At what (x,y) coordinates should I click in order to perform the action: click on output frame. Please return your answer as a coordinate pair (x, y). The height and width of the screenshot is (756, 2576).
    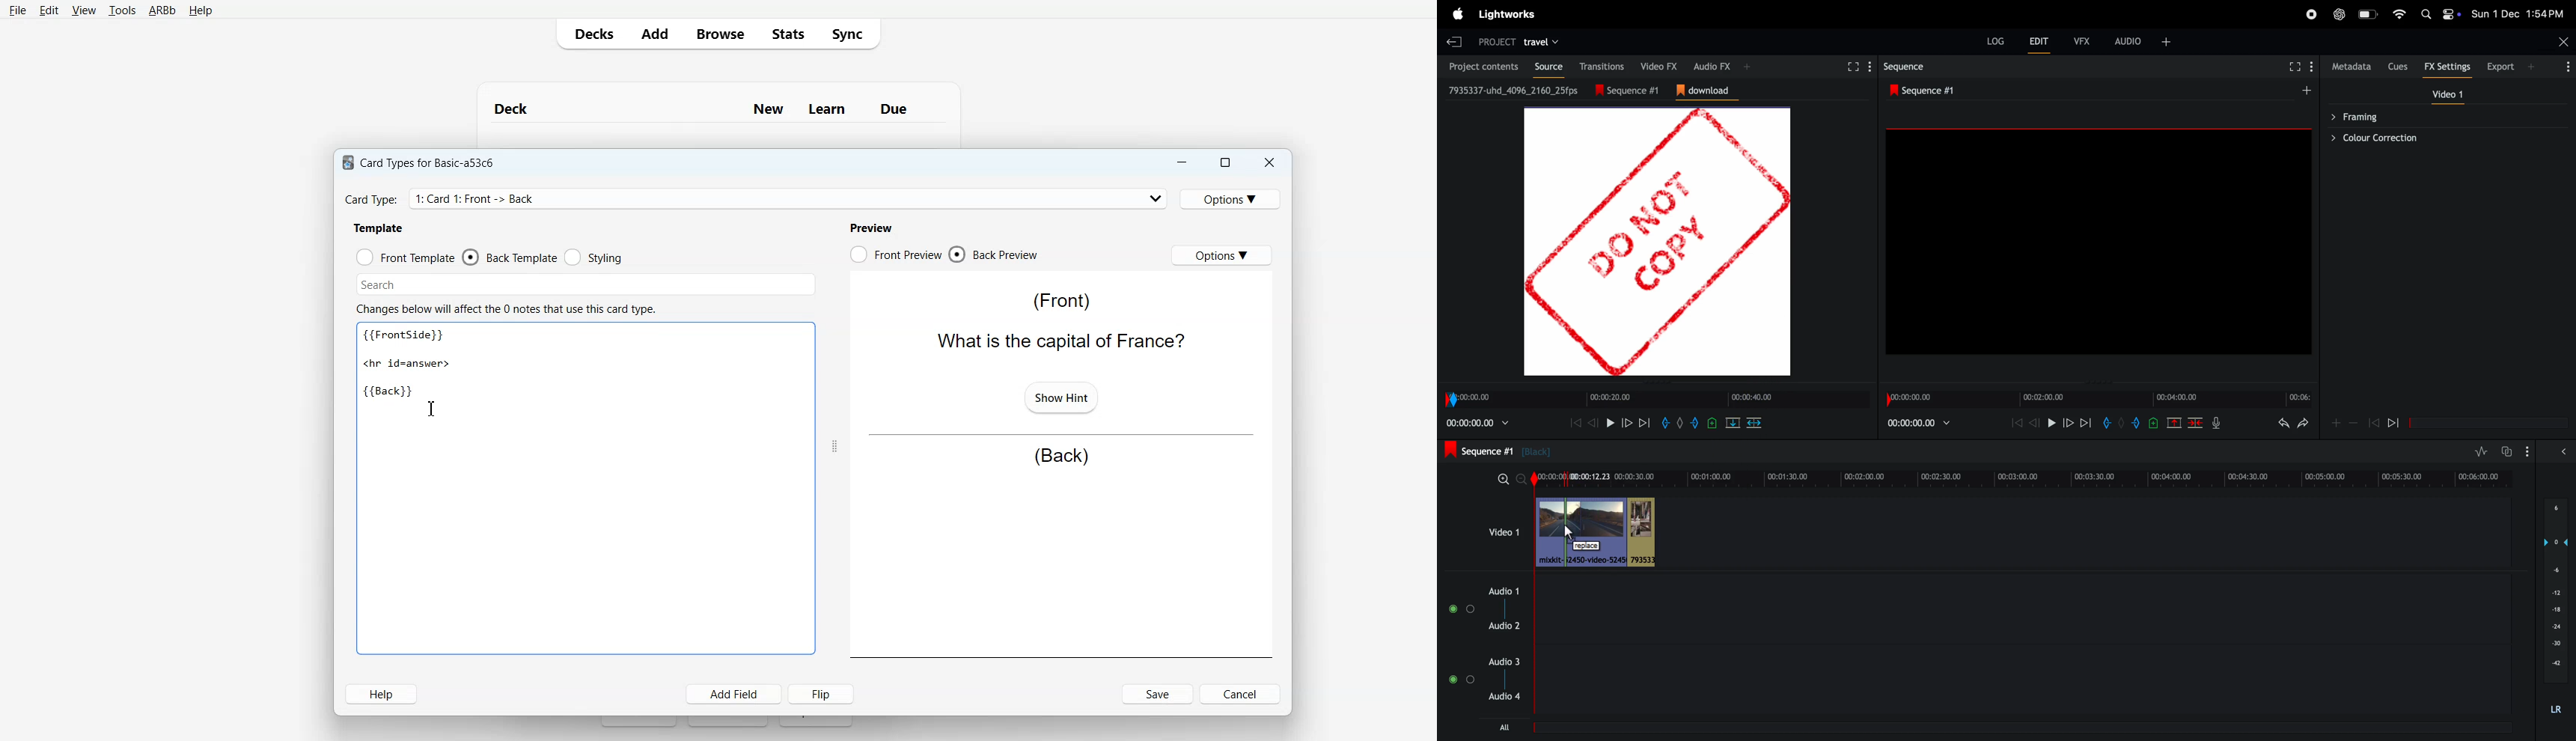
    Looking at the image, I should click on (2099, 241).